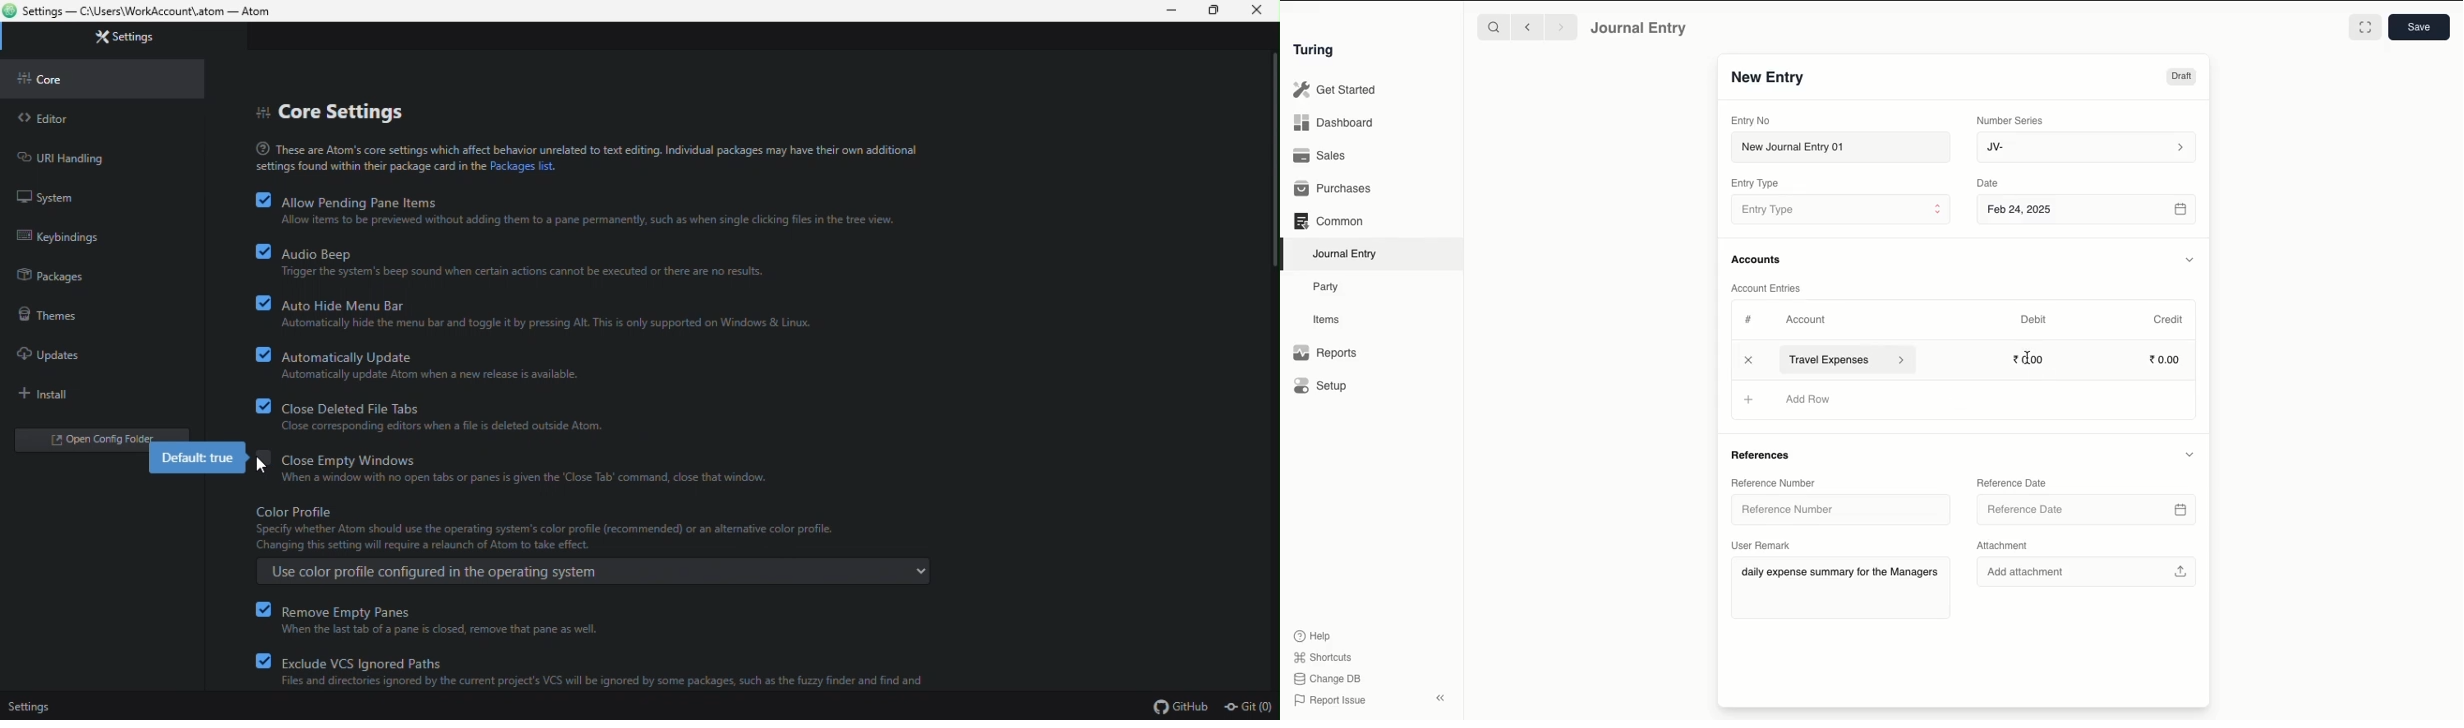 The height and width of the screenshot is (728, 2464). I want to click on Reference Number, so click(1835, 510).